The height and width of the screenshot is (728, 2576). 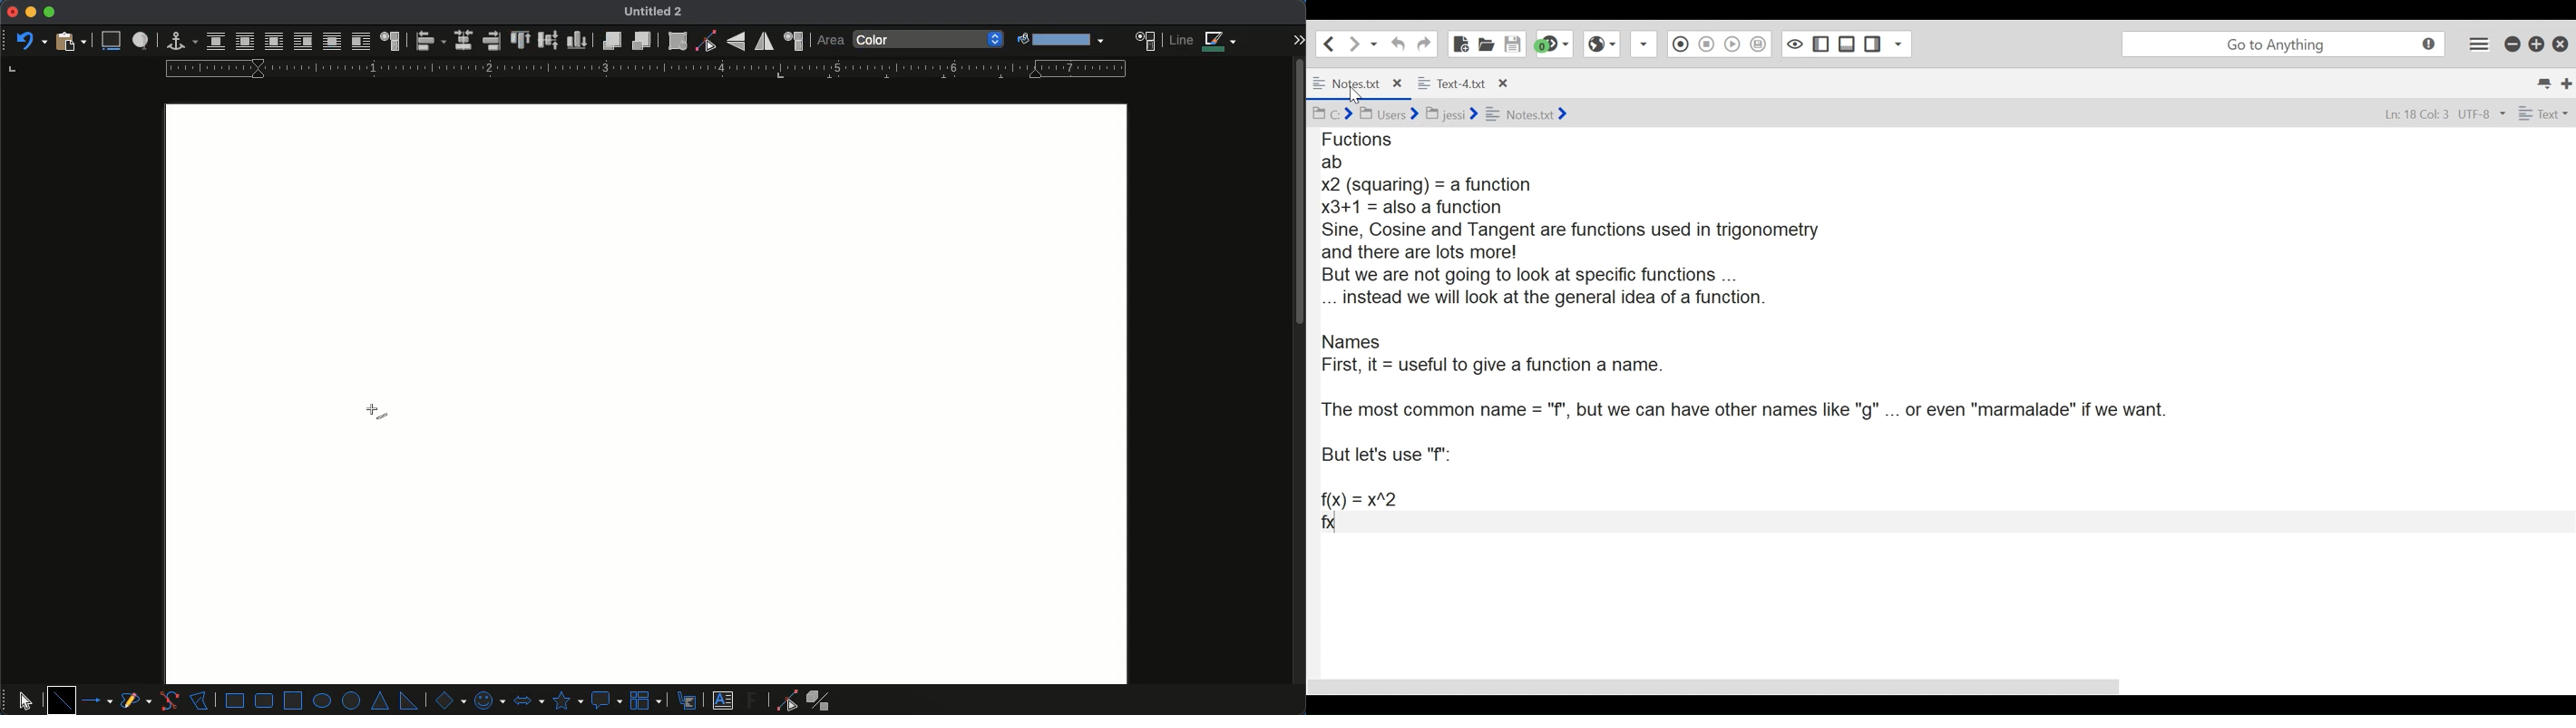 What do you see at coordinates (2513, 44) in the screenshot?
I see `minimize` at bounding box center [2513, 44].